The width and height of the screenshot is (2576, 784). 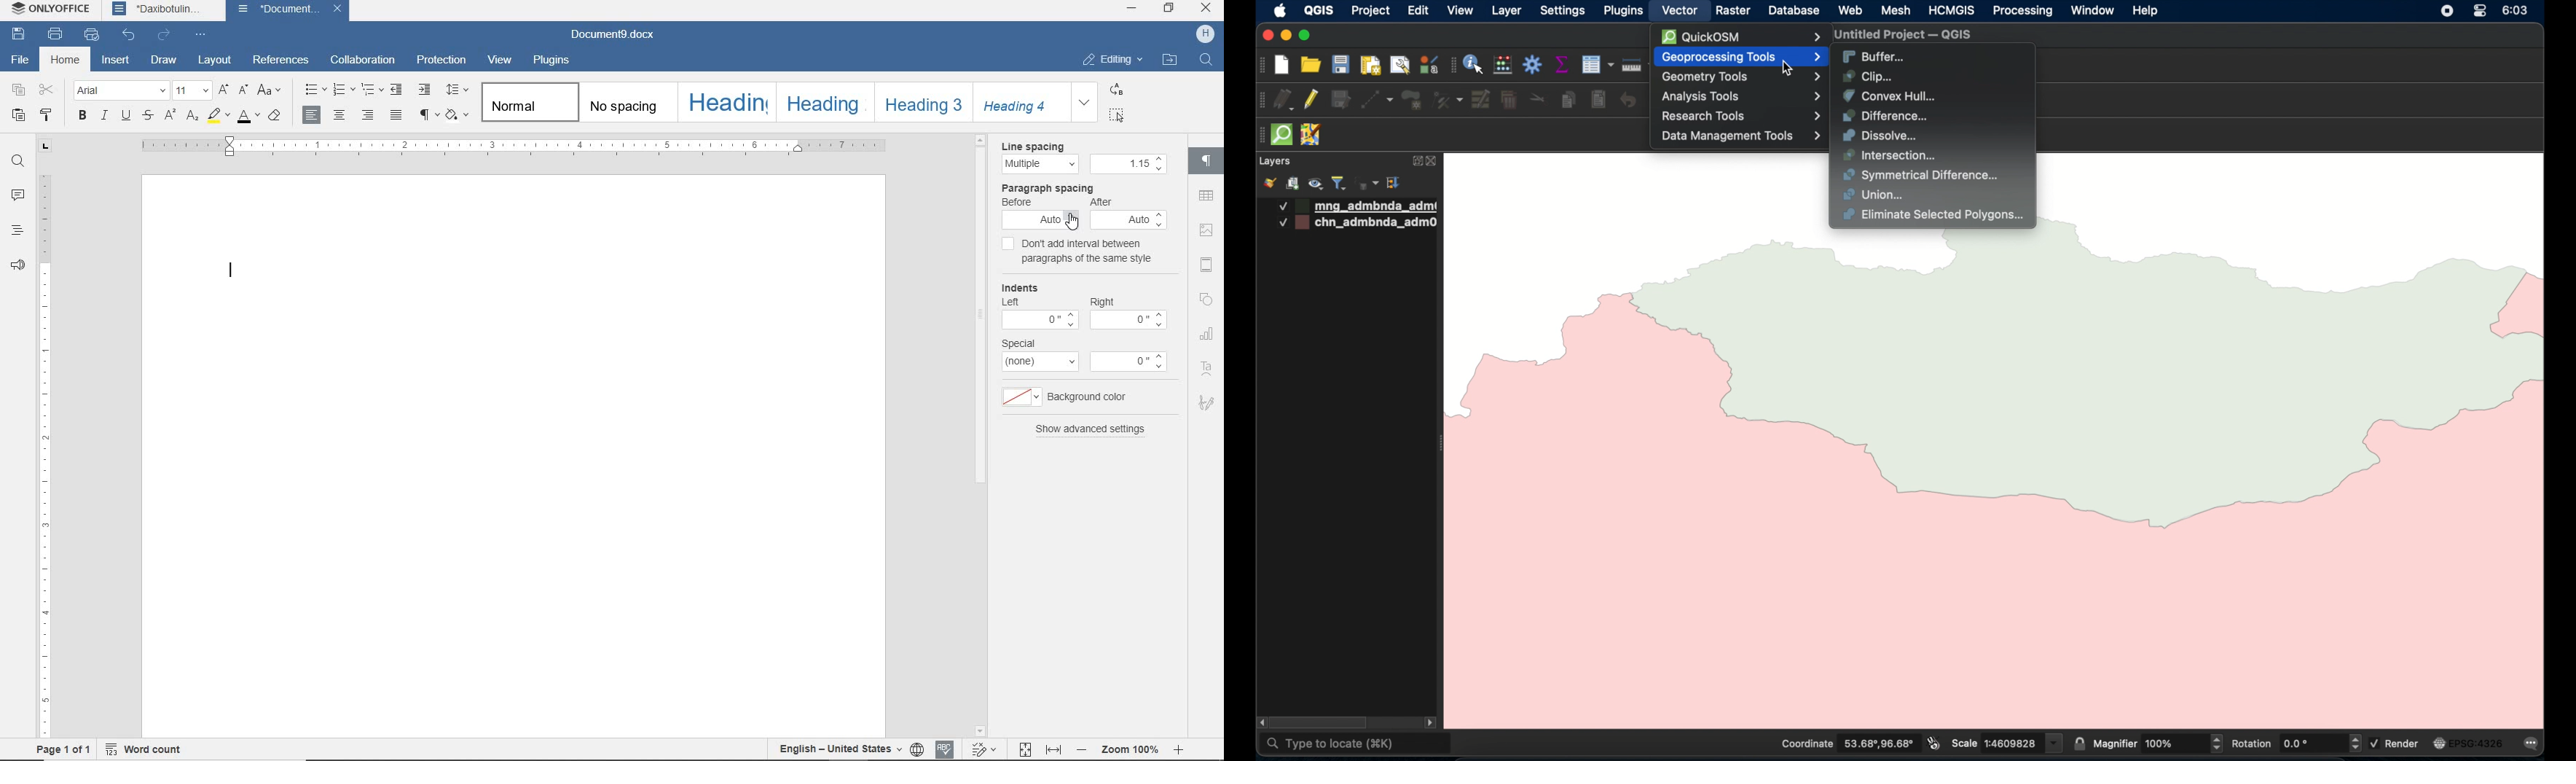 What do you see at coordinates (1258, 135) in the screenshot?
I see `drag handle` at bounding box center [1258, 135].